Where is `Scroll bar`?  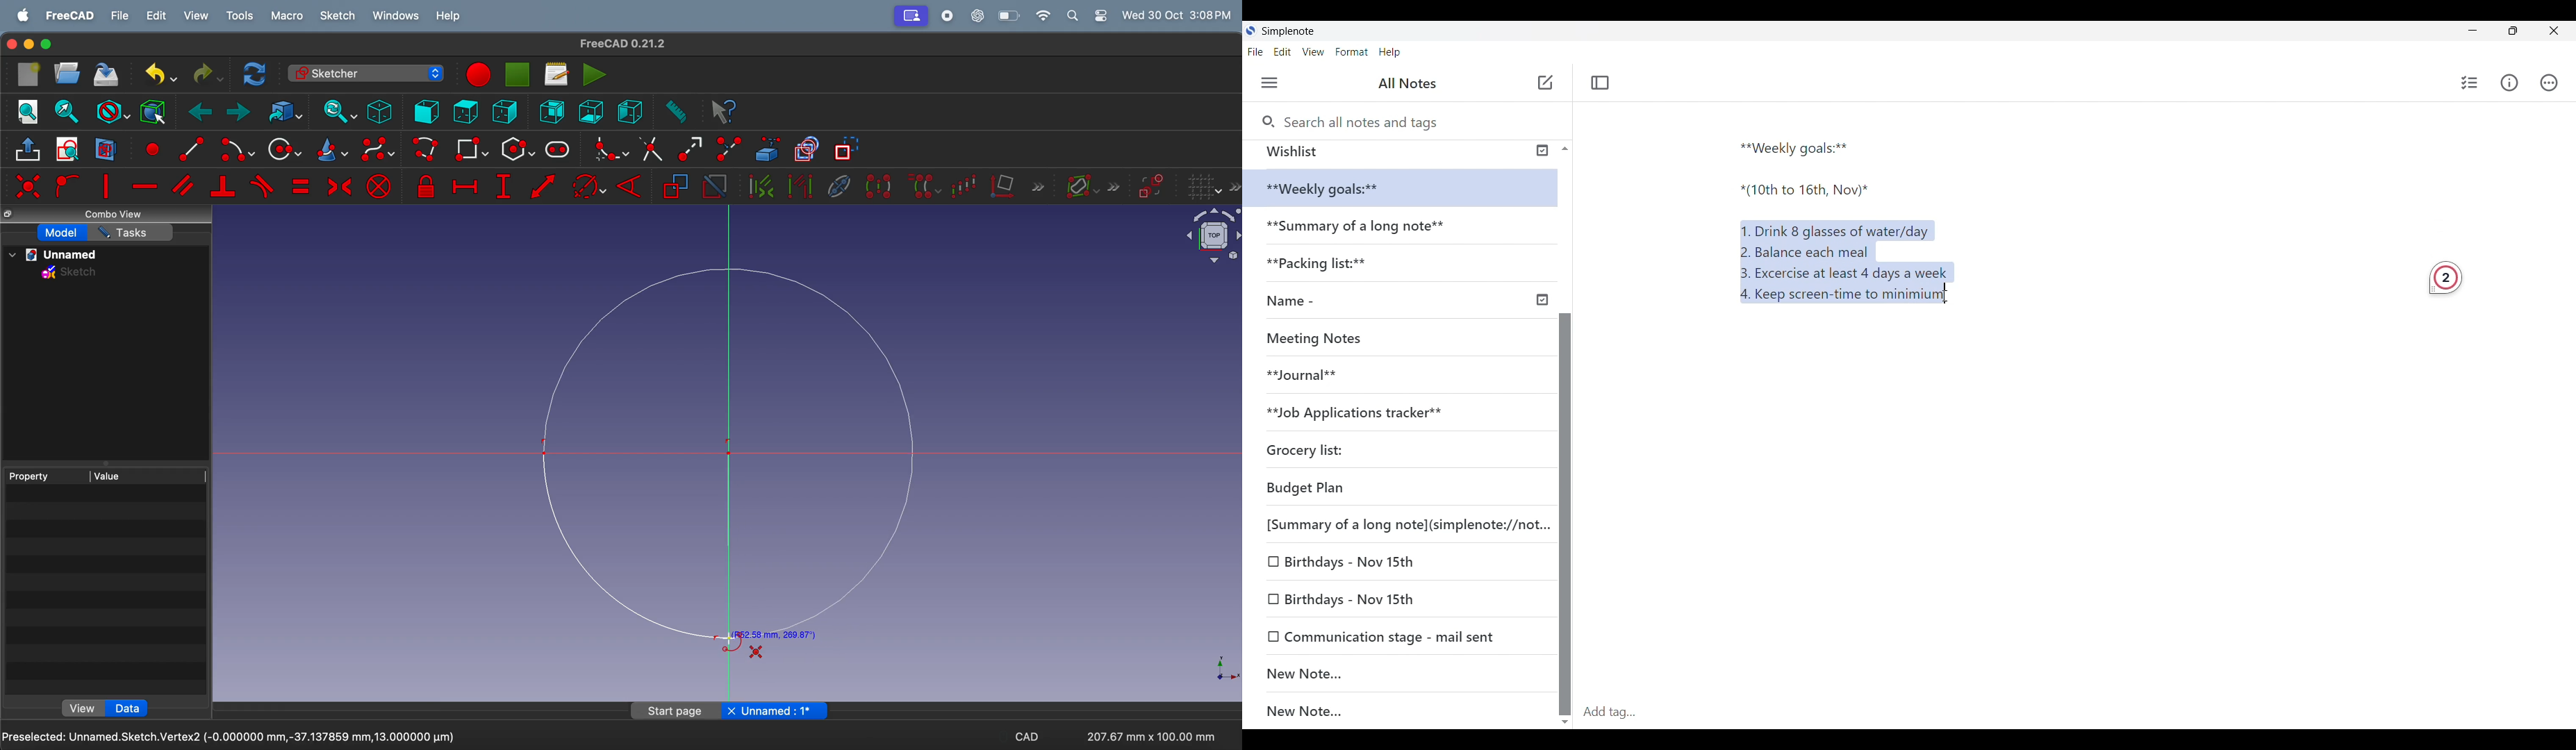
Scroll bar is located at coordinates (1564, 479).